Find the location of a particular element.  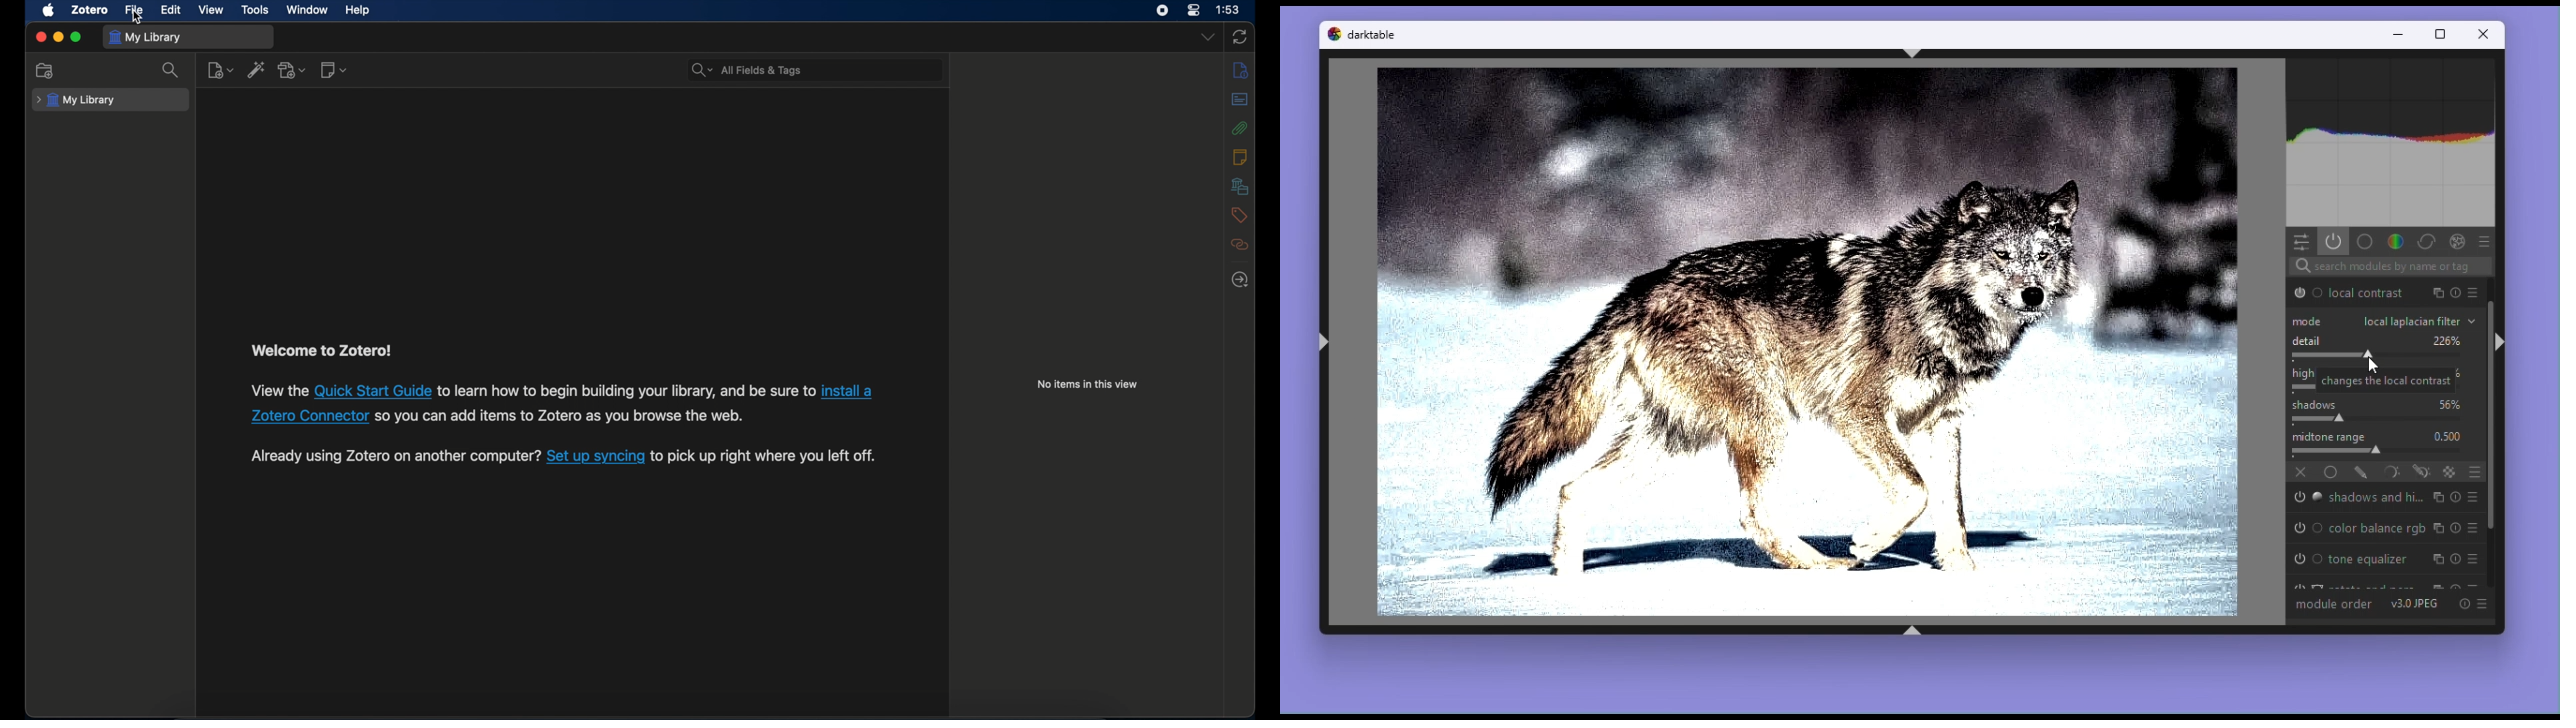

 is located at coordinates (2456, 498).